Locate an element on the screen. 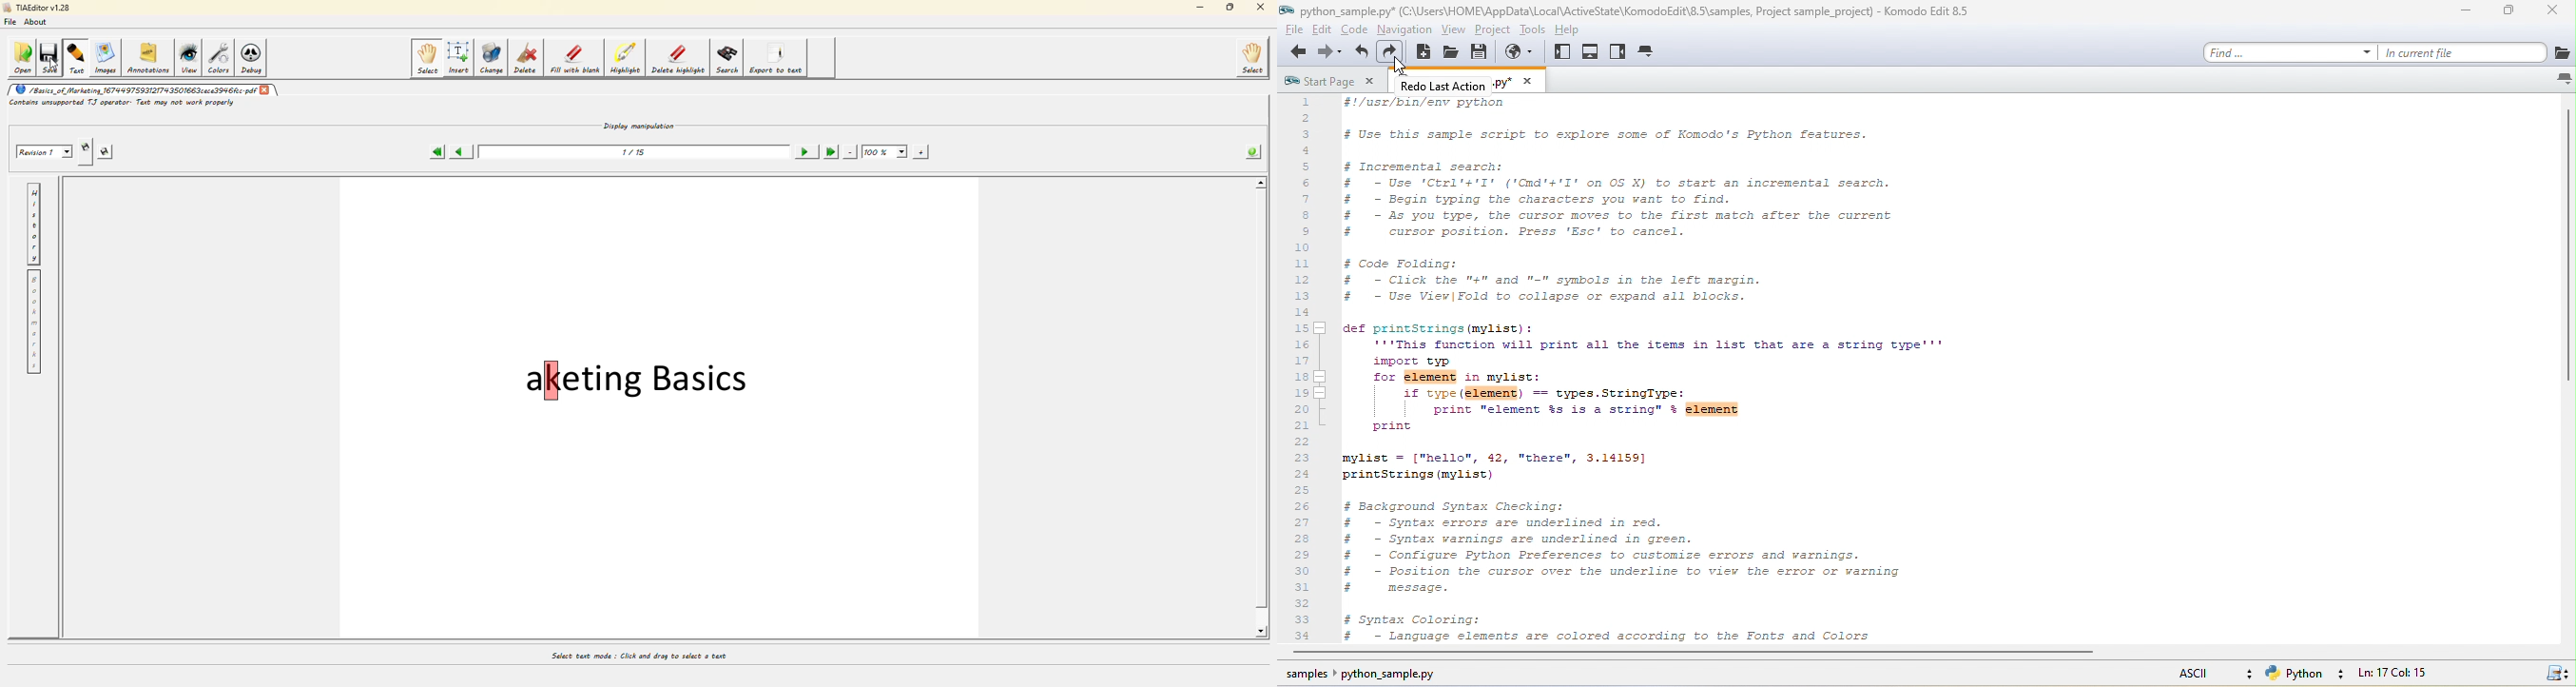 Image resolution: width=2576 pixels, height=700 pixels. close is located at coordinates (2557, 13).